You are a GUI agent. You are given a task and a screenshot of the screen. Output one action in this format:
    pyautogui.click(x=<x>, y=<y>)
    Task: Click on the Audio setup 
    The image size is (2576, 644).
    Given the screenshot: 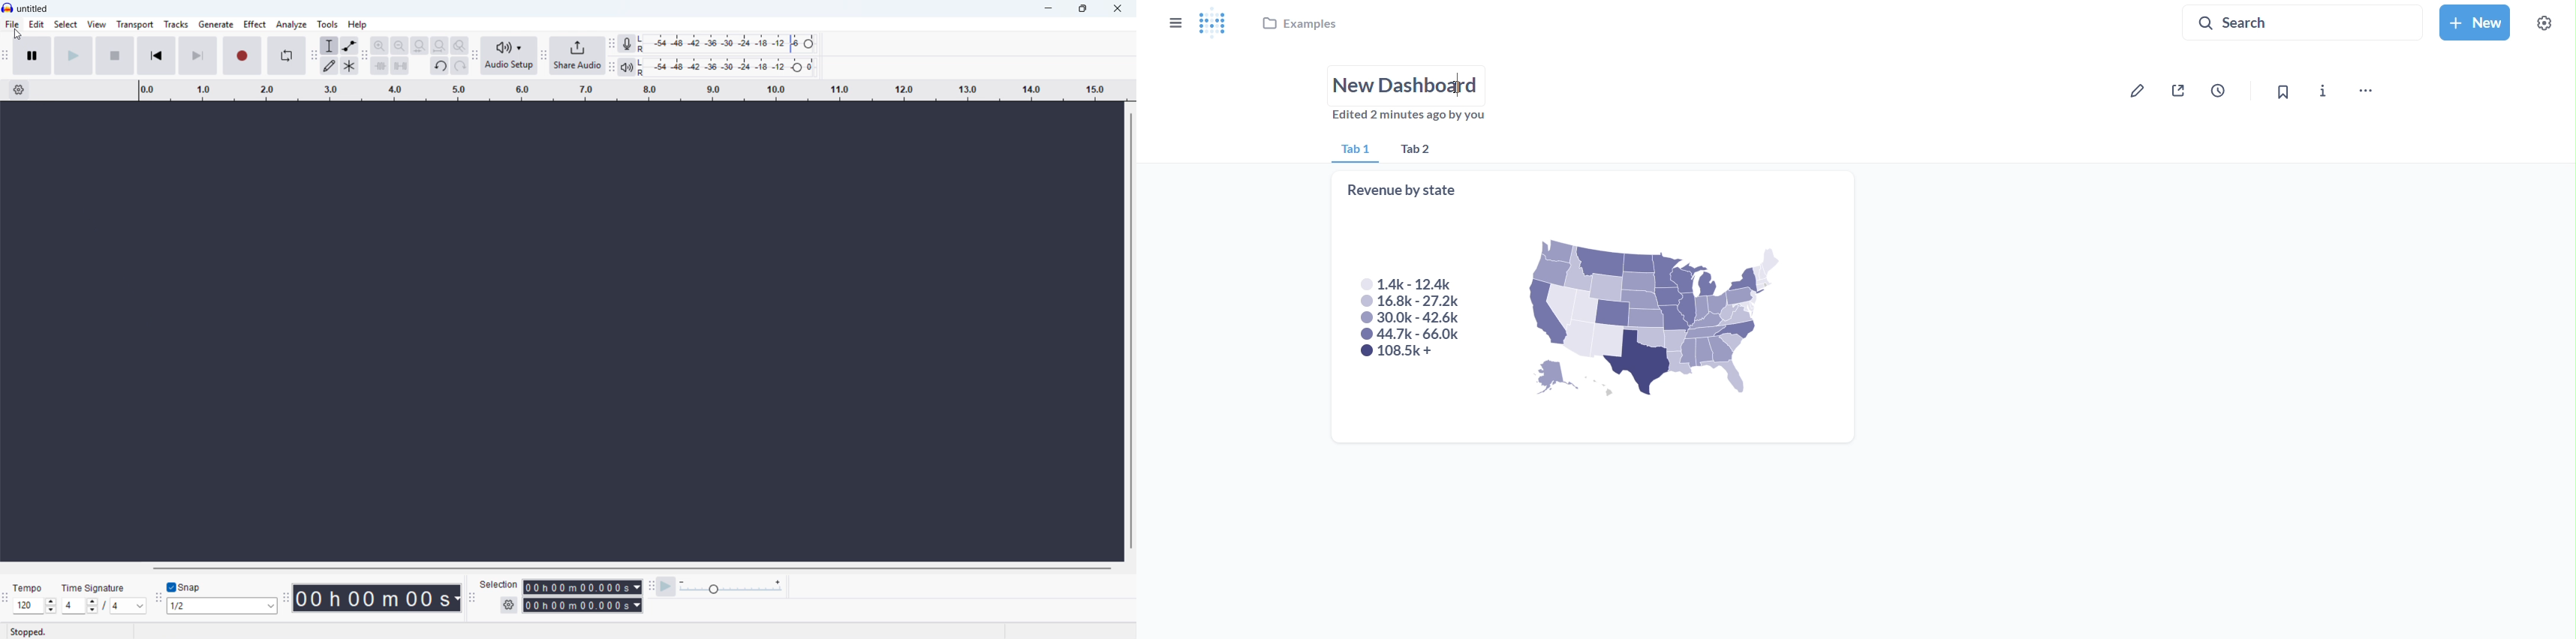 What is the action you would take?
    pyautogui.click(x=509, y=56)
    